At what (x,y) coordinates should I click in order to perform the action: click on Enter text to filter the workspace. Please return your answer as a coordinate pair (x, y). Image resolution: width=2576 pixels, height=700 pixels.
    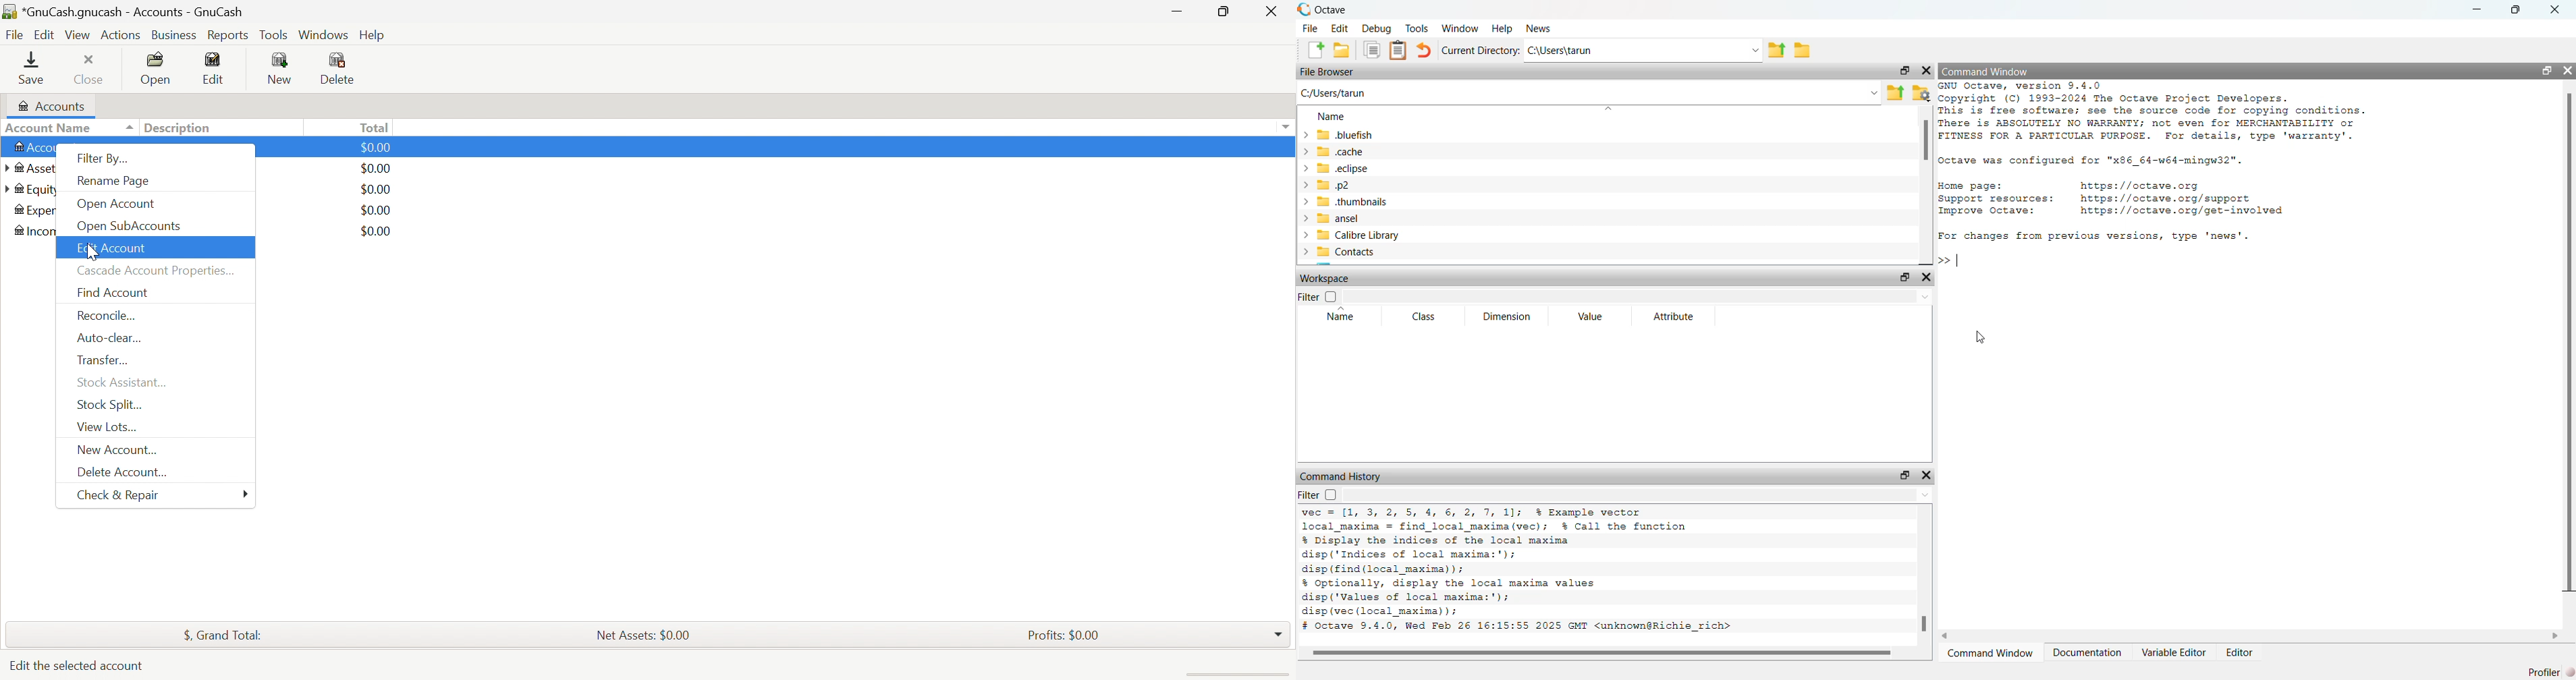
    Looking at the image, I should click on (1639, 297).